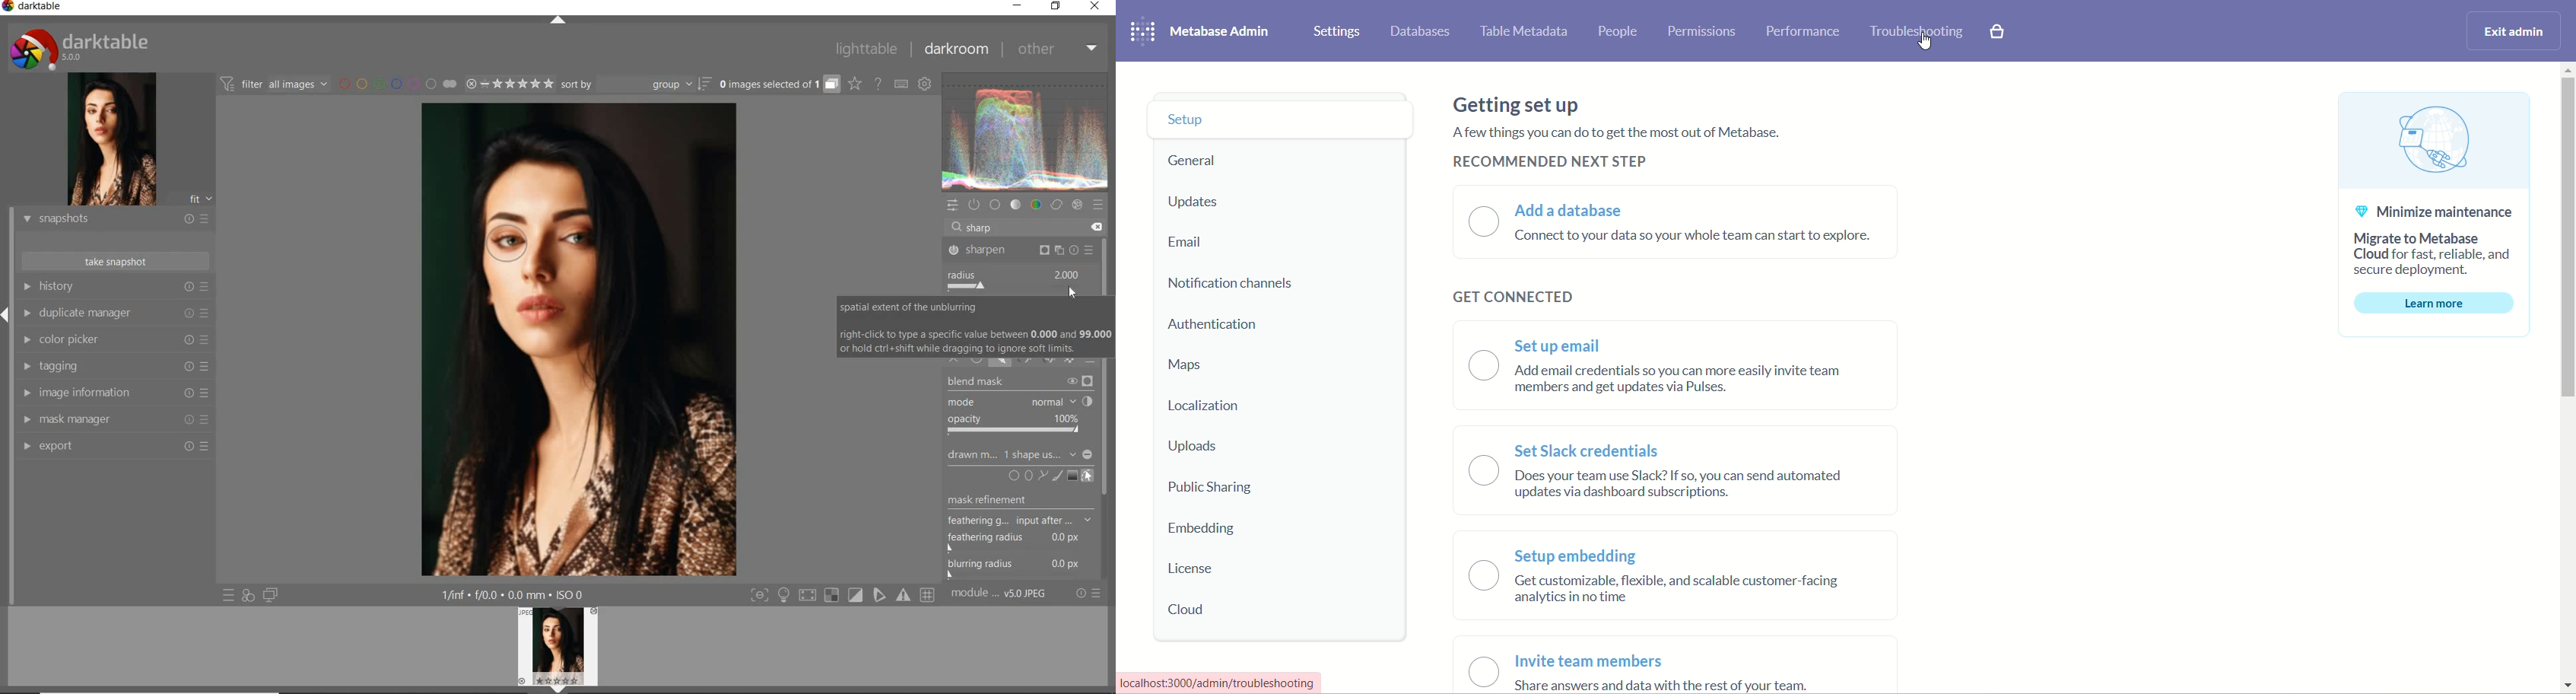 Image resolution: width=2576 pixels, height=700 pixels. Describe the element at coordinates (1924, 43) in the screenshot. I see `cursor` at that location.